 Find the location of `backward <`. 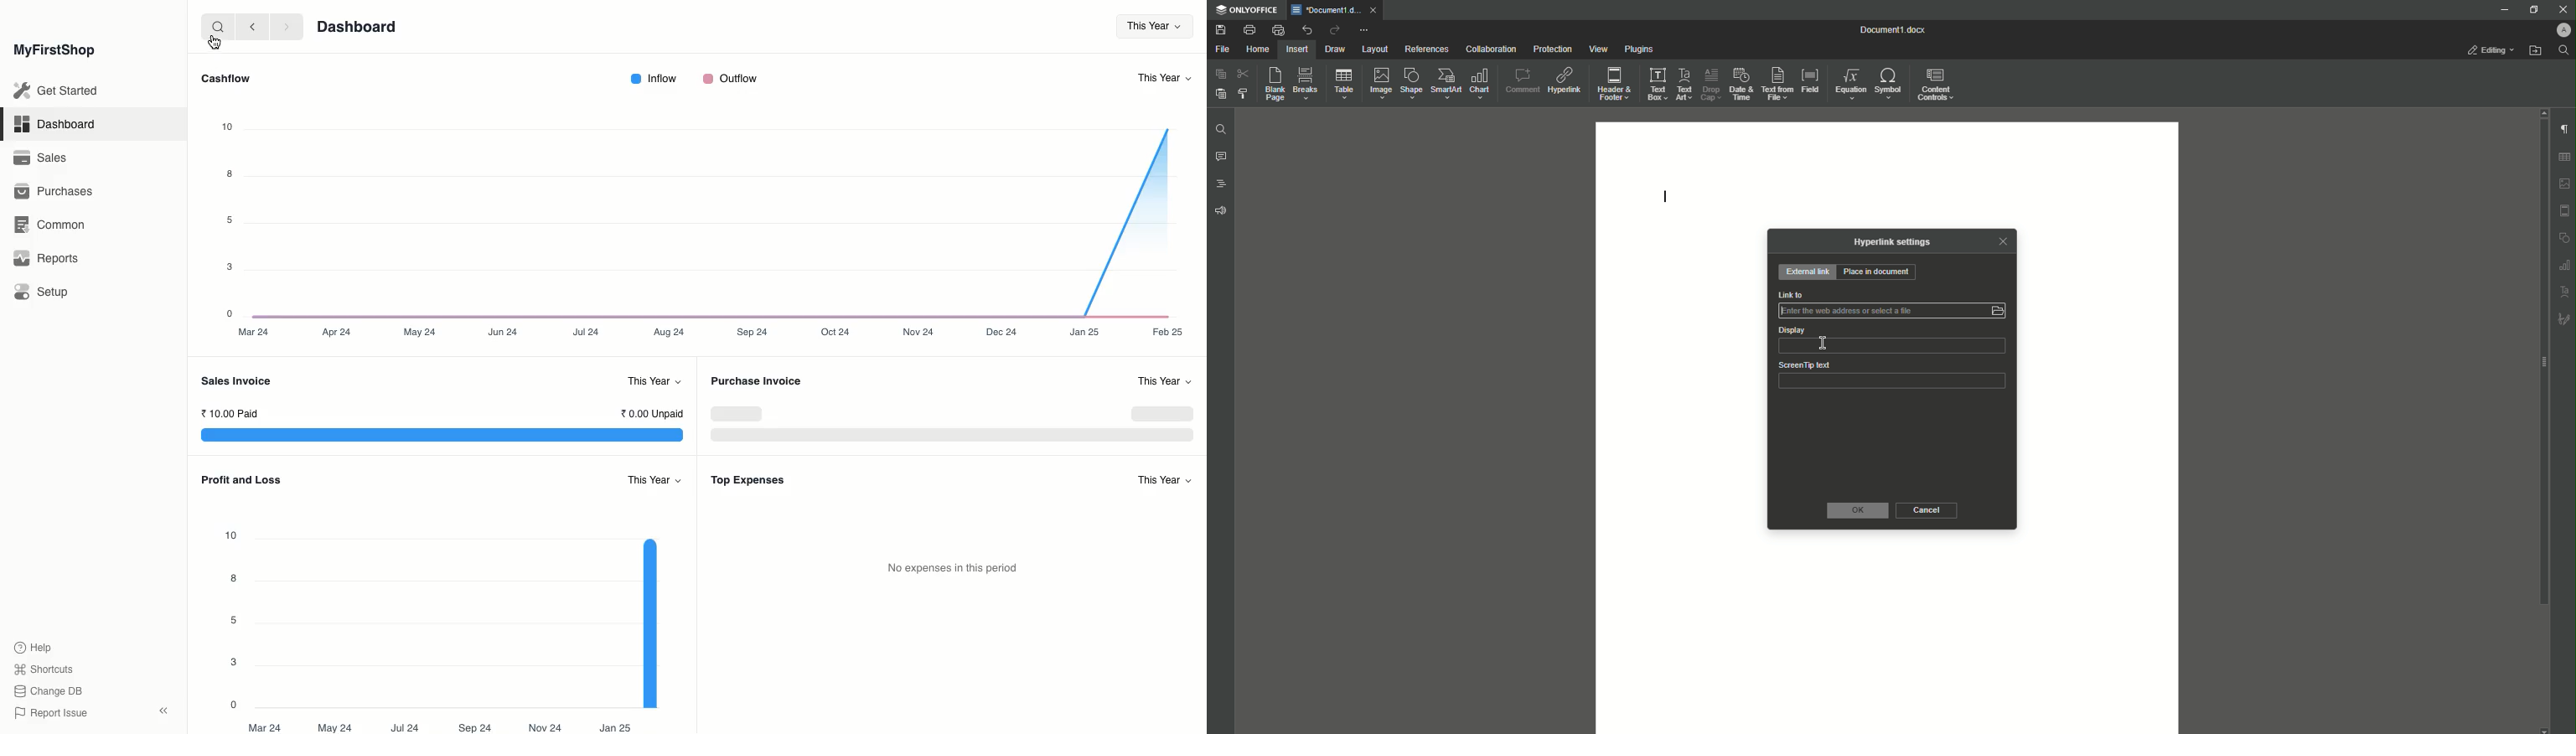

backward < is located at coordinates (248, 28).